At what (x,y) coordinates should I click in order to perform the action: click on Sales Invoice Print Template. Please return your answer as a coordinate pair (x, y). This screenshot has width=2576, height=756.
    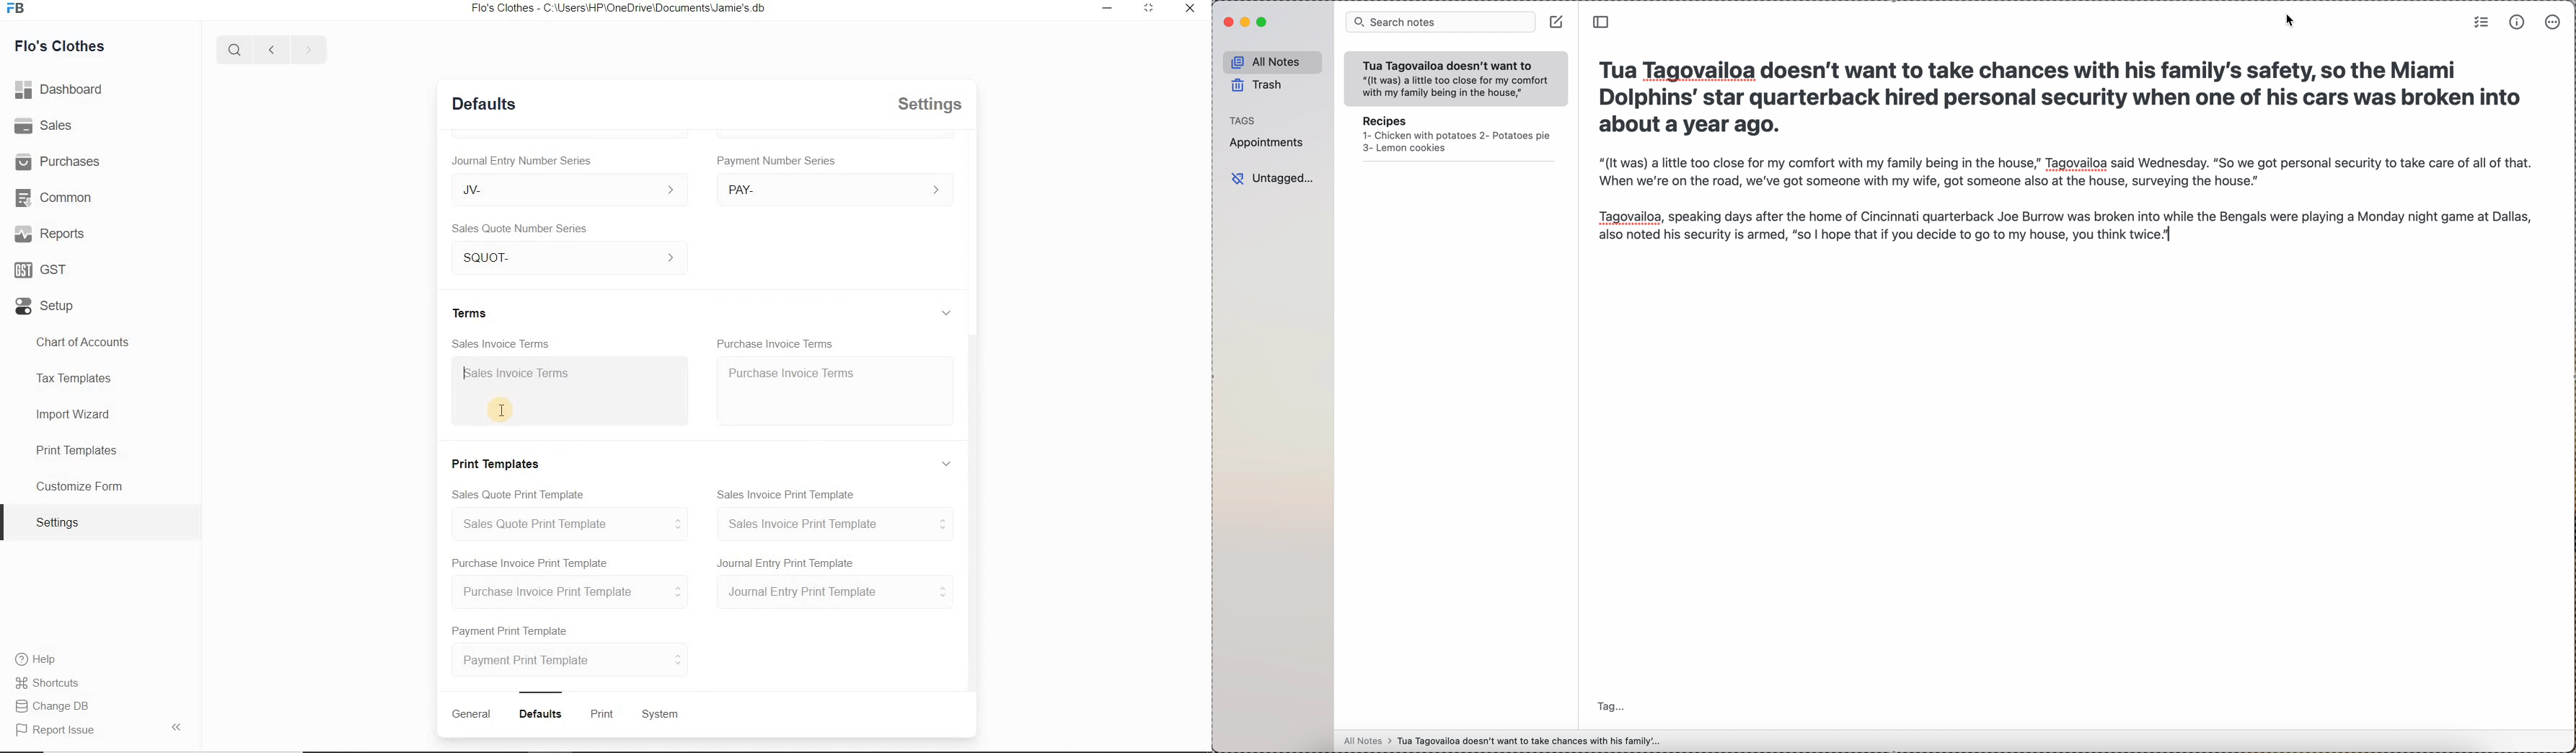
    Looking at the image, I should click on (786, 494).